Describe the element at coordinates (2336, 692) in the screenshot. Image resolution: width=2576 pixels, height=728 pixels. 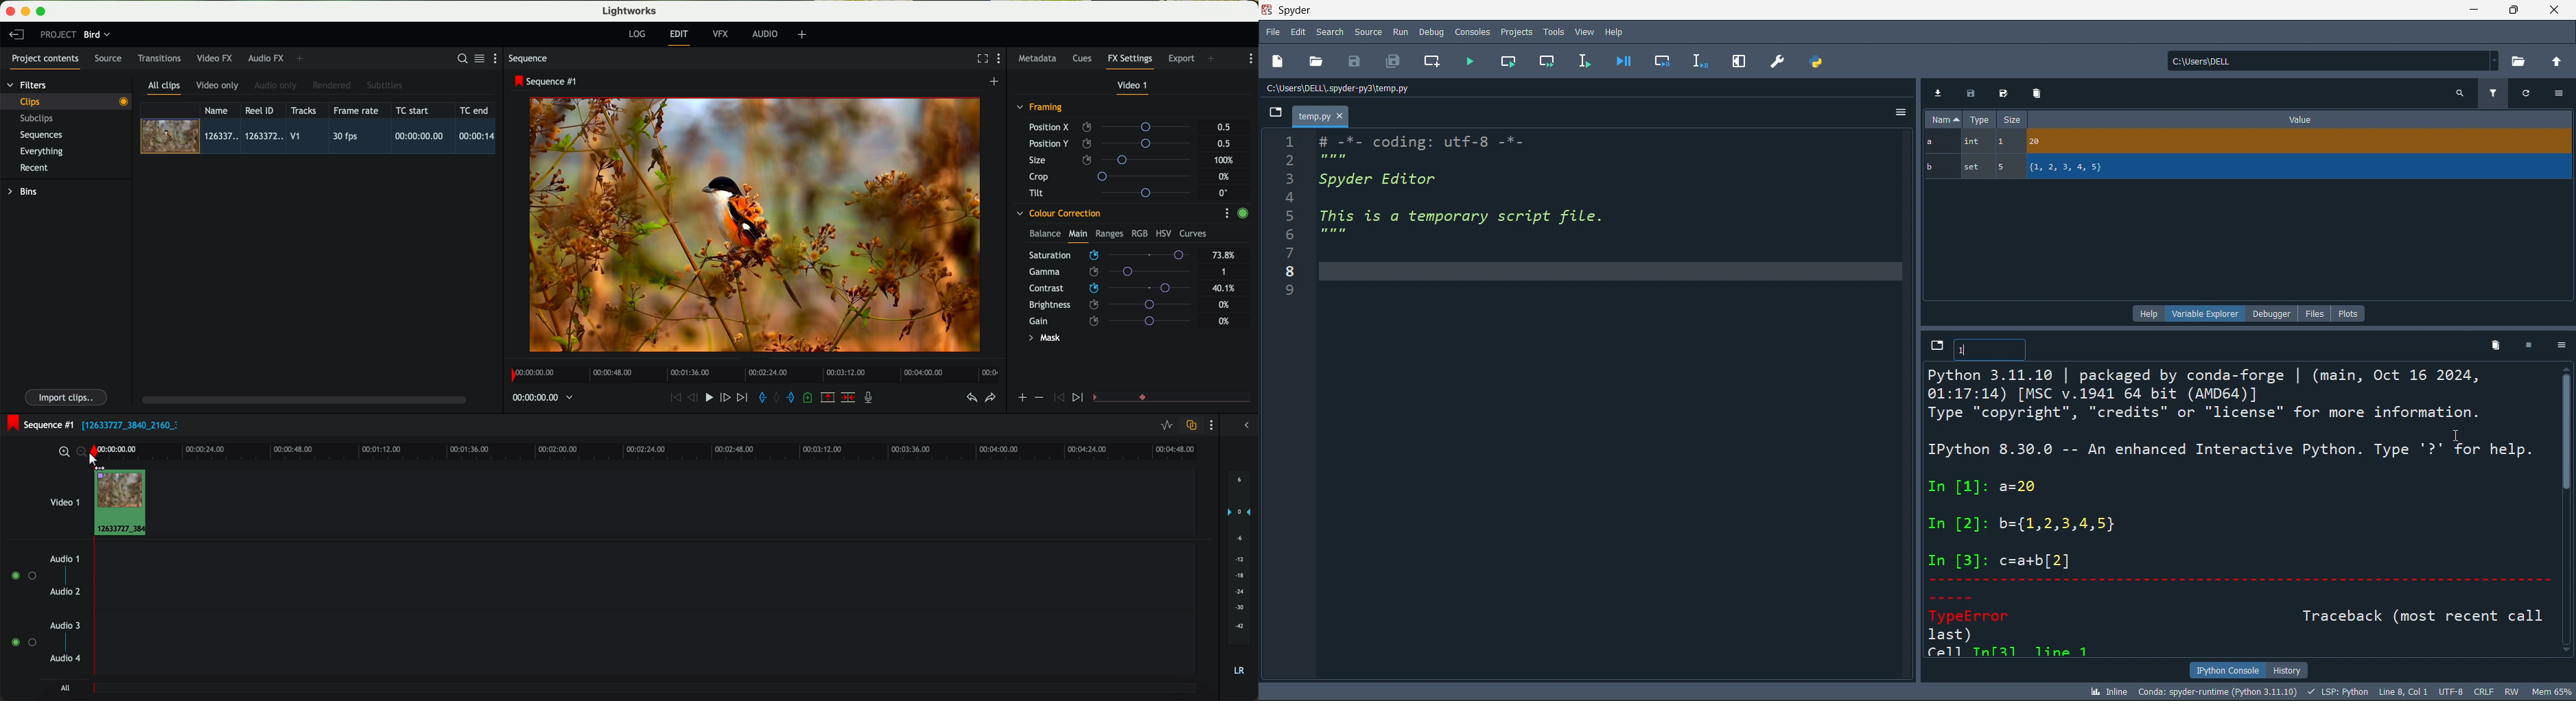
I see `LSP:PYTHON` at that location.